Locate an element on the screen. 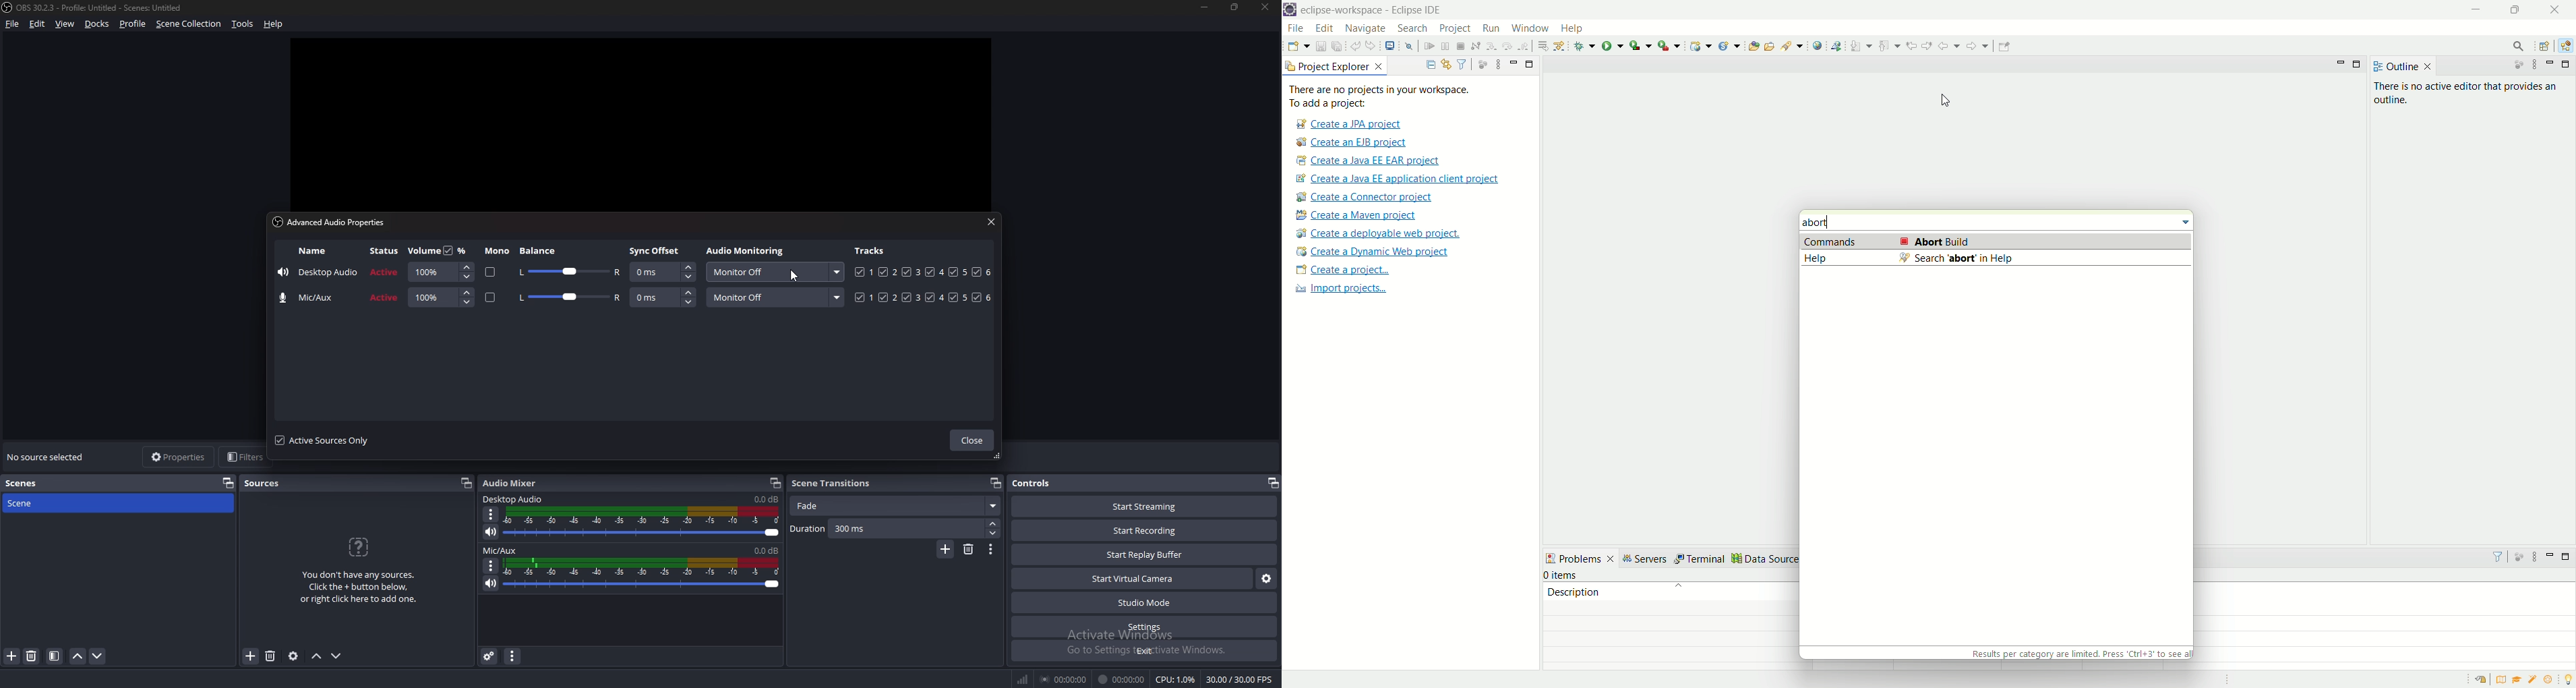  scene is located at coordinates (34, 503).